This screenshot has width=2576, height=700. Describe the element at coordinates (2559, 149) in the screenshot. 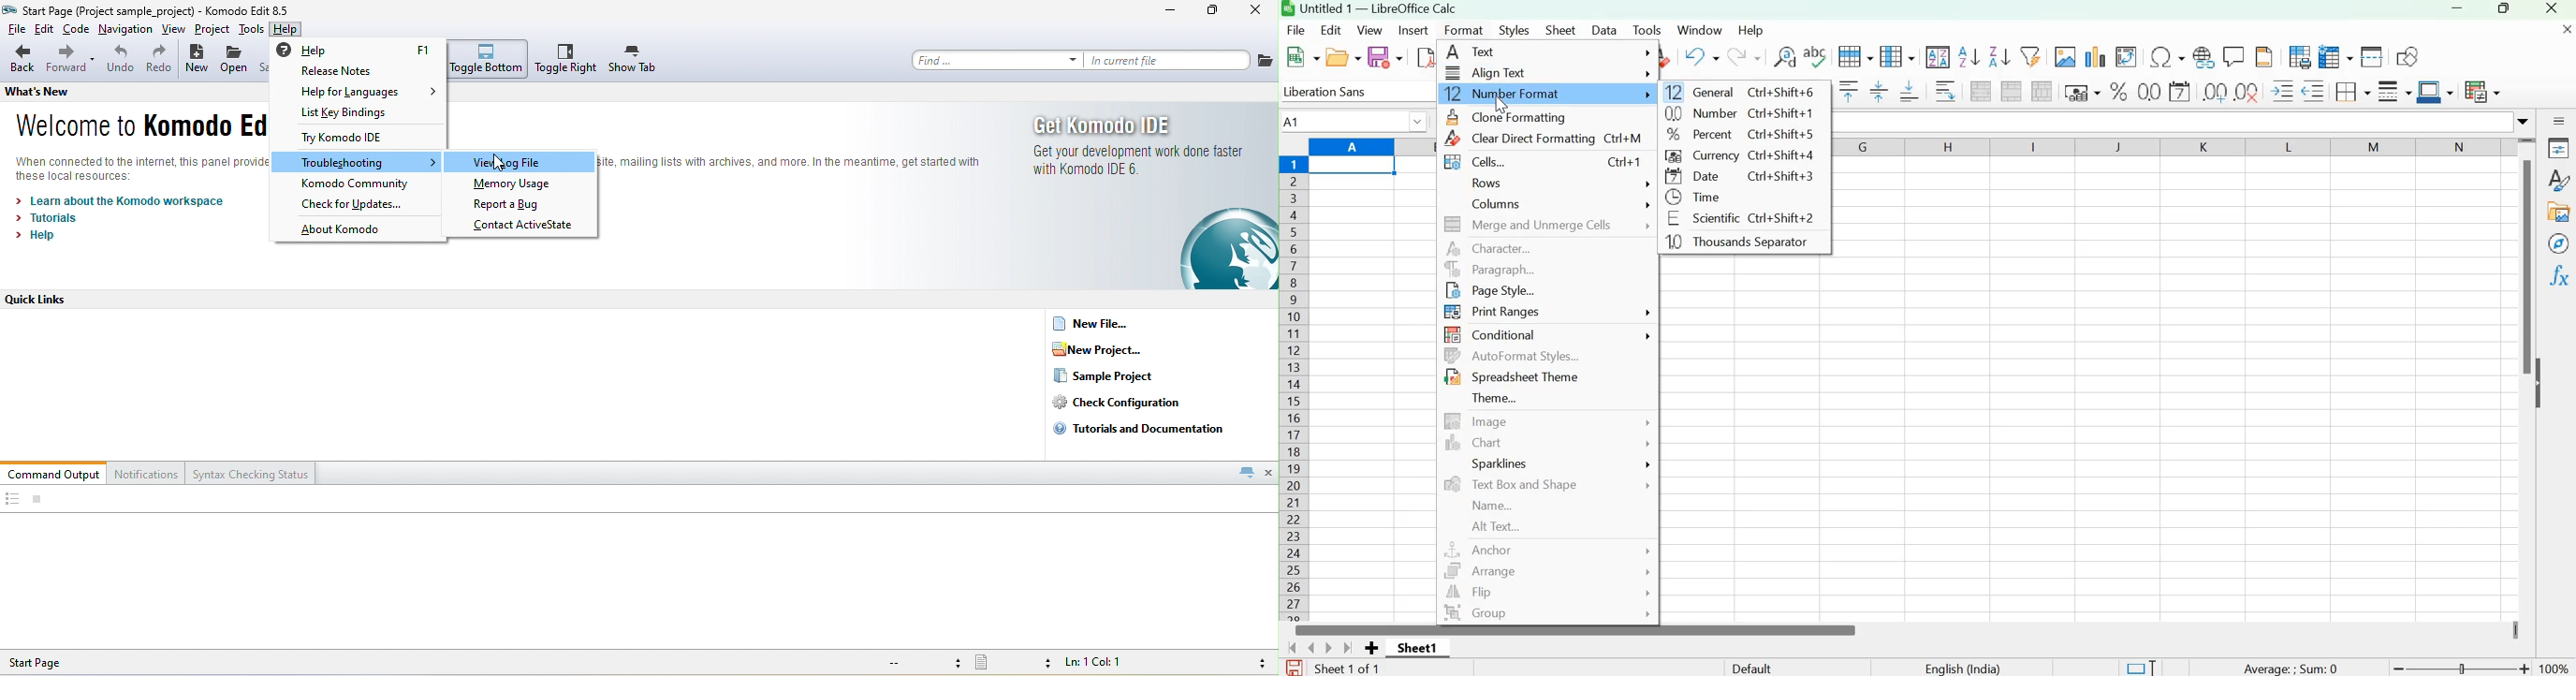

I see `Properties` at that location.